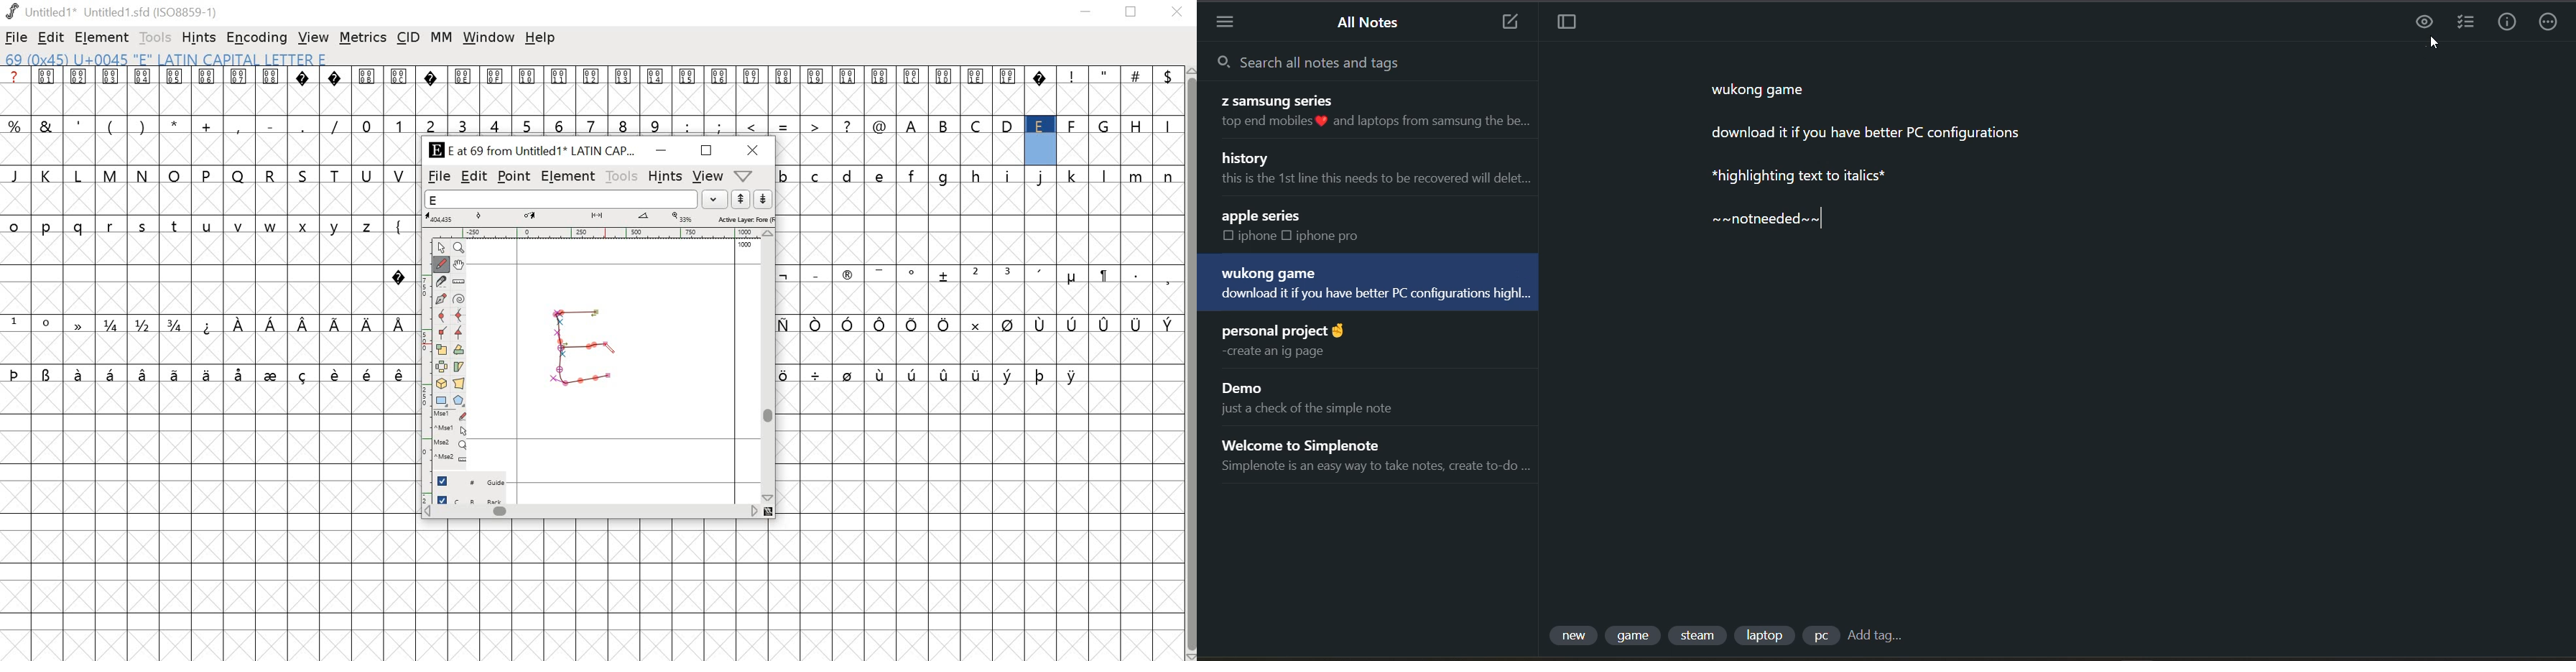 The image size is (2576, 672). I want to click on Scale, so click(442, 350).